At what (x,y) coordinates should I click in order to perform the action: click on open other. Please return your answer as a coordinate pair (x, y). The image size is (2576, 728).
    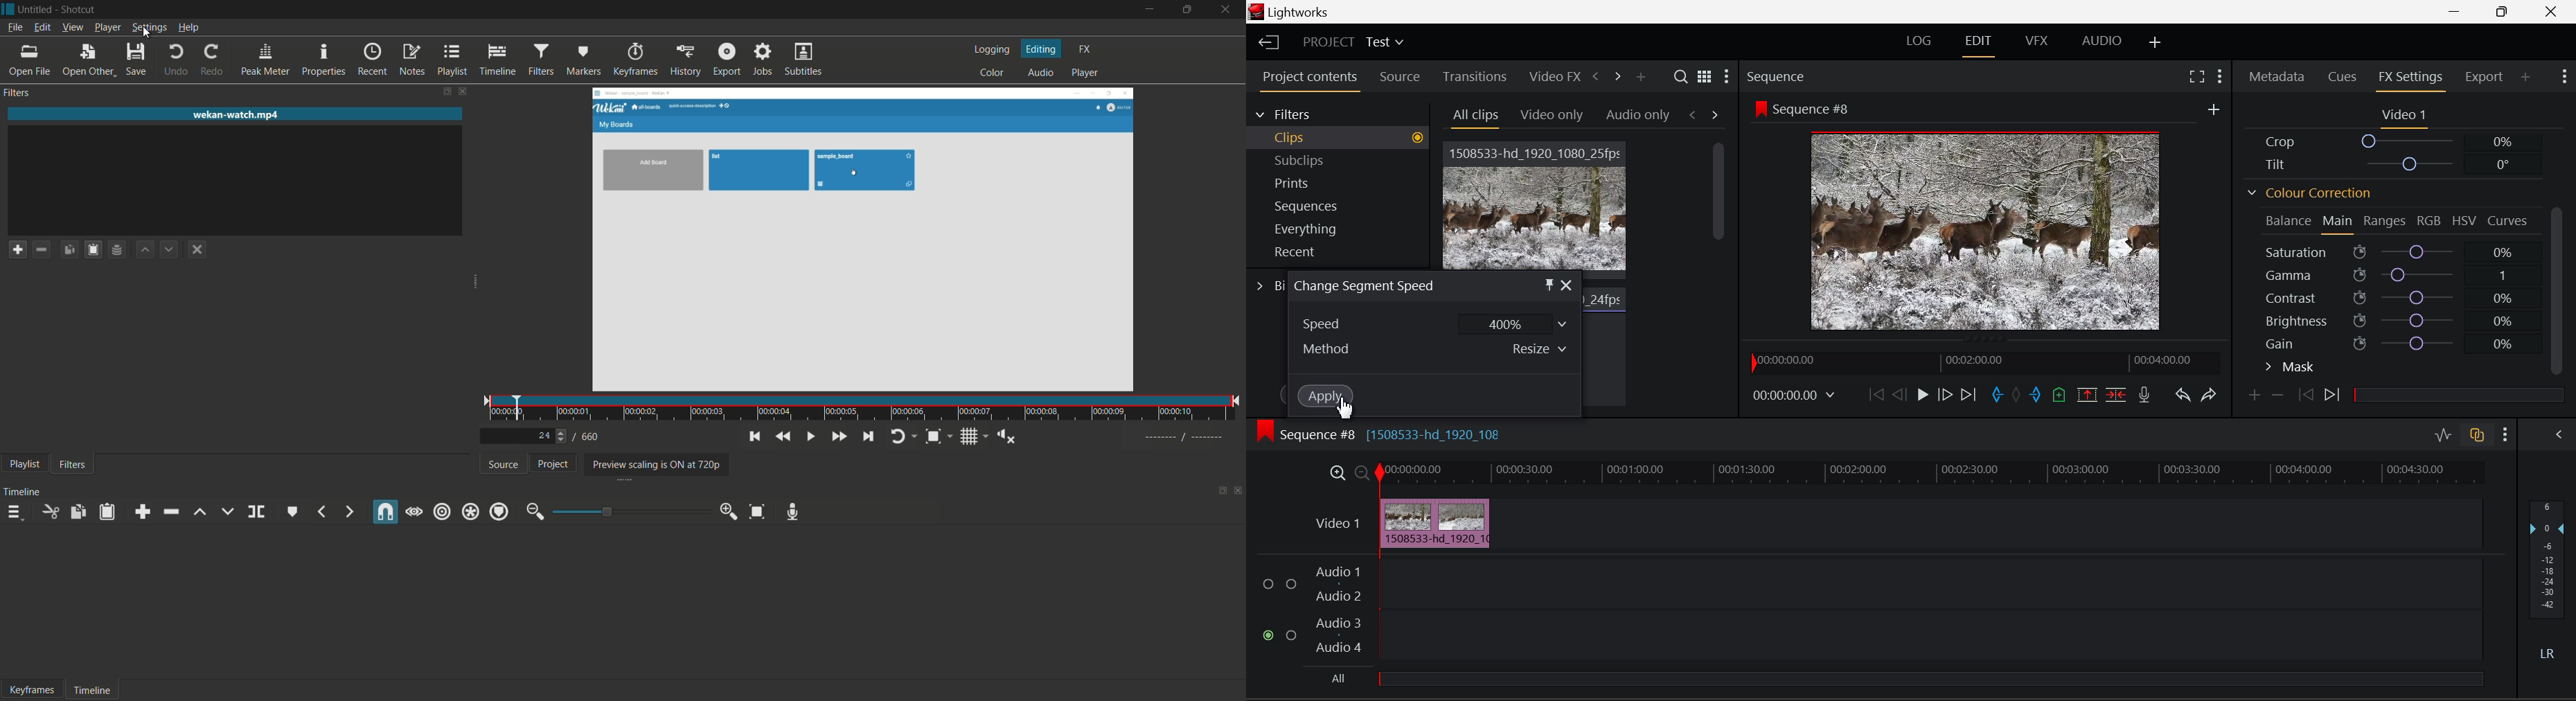
    Looking at the image, I should click on (87, 59).